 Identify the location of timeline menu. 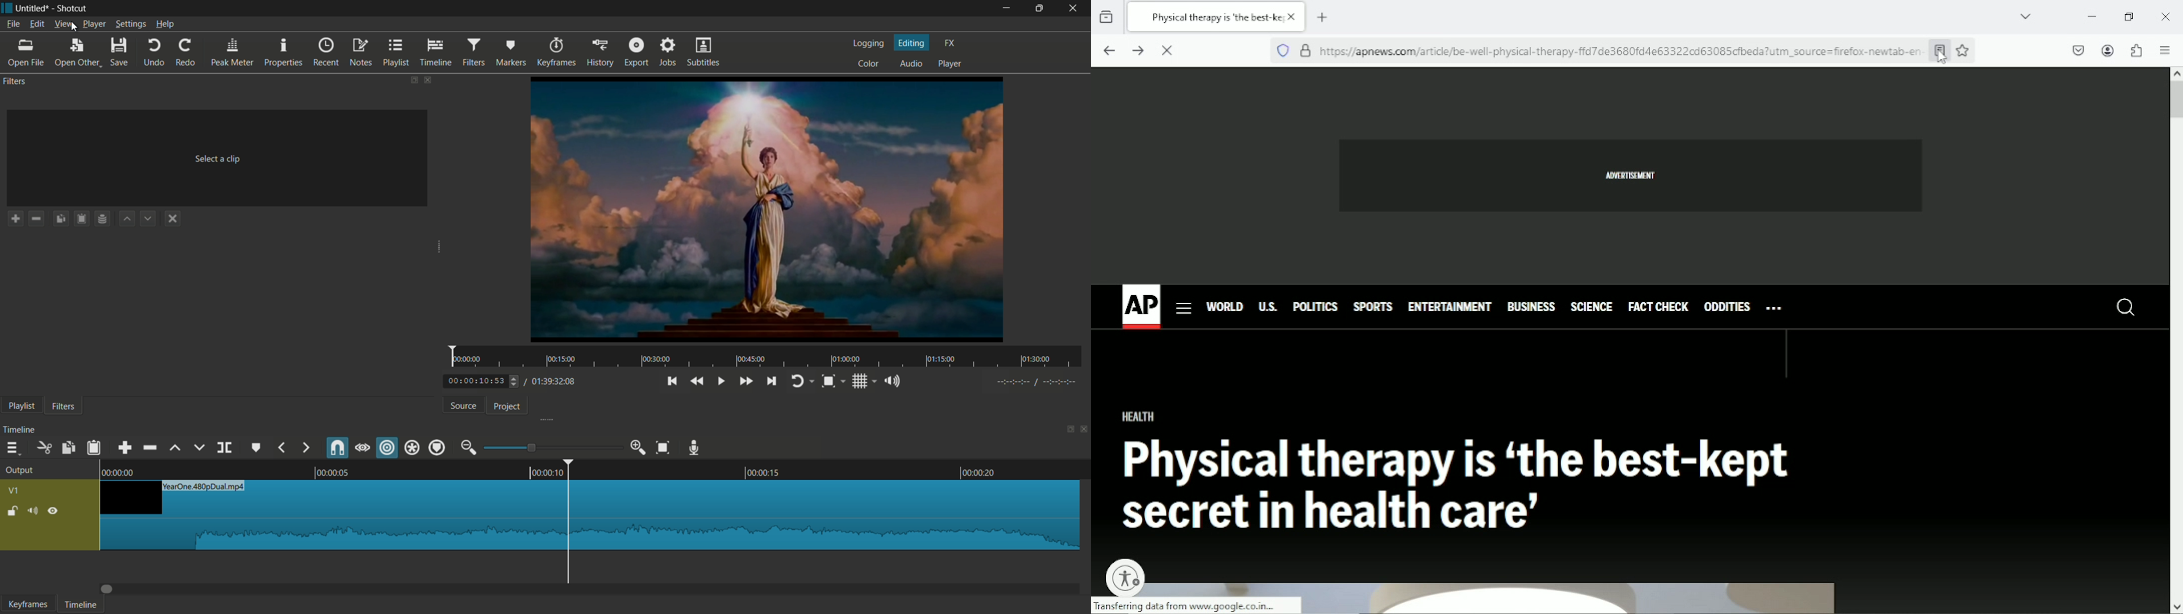
(11, 449).